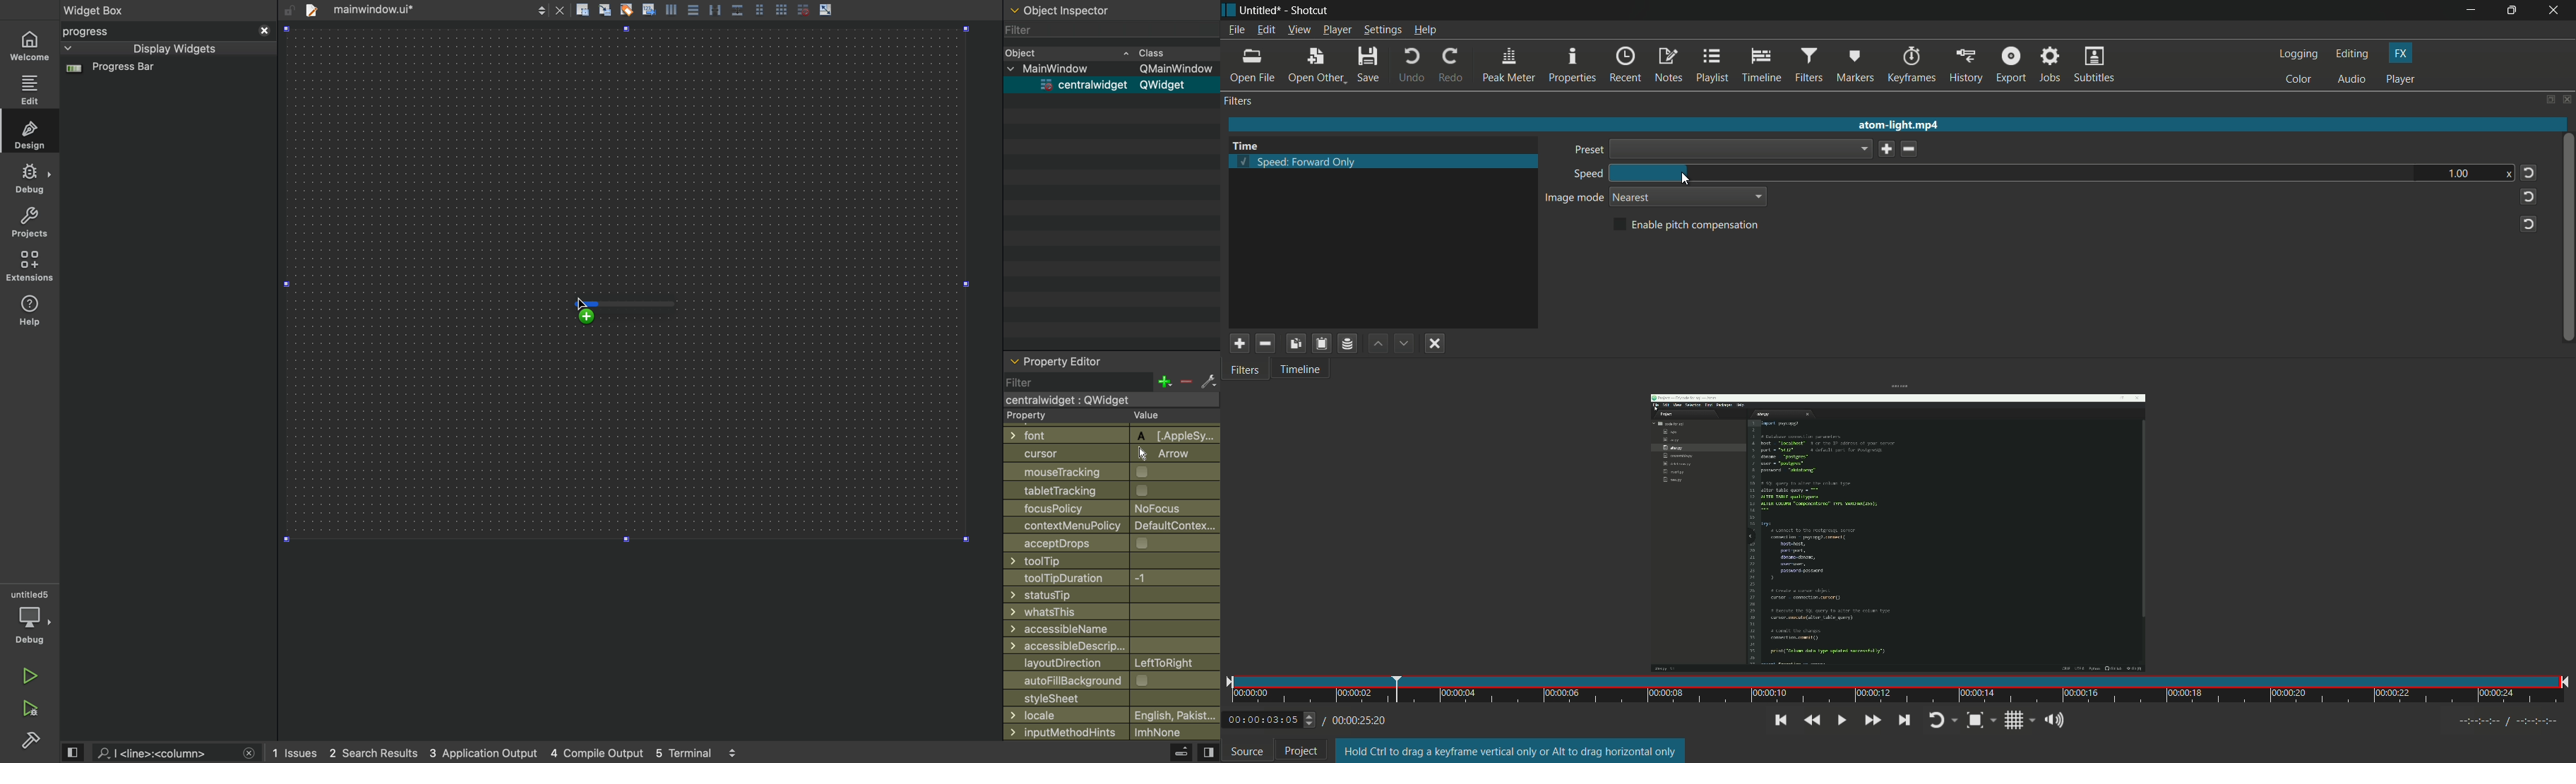 This screenshot has height=784, width=2576. Describe the element at coordinates (1171, 754) in the screenshot. I see `hide sidebar` at that location.